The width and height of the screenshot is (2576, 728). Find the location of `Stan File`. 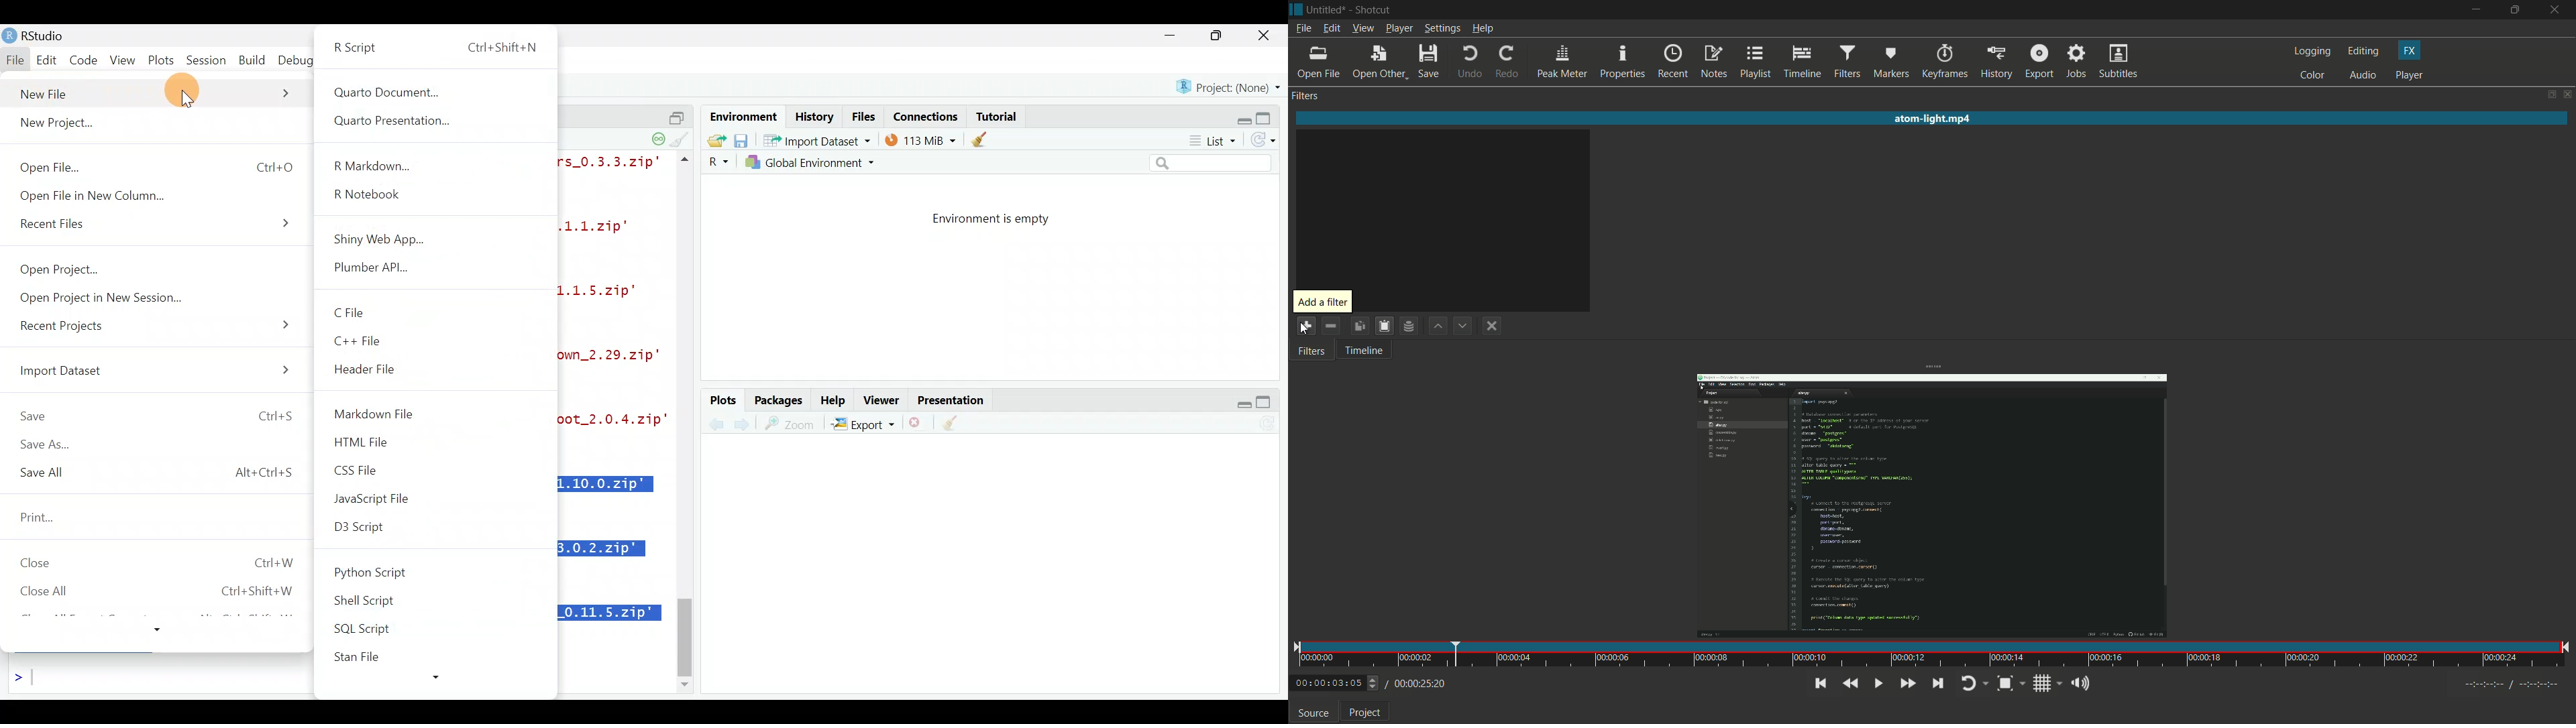

Stan File is located at coordinates (373, 659).